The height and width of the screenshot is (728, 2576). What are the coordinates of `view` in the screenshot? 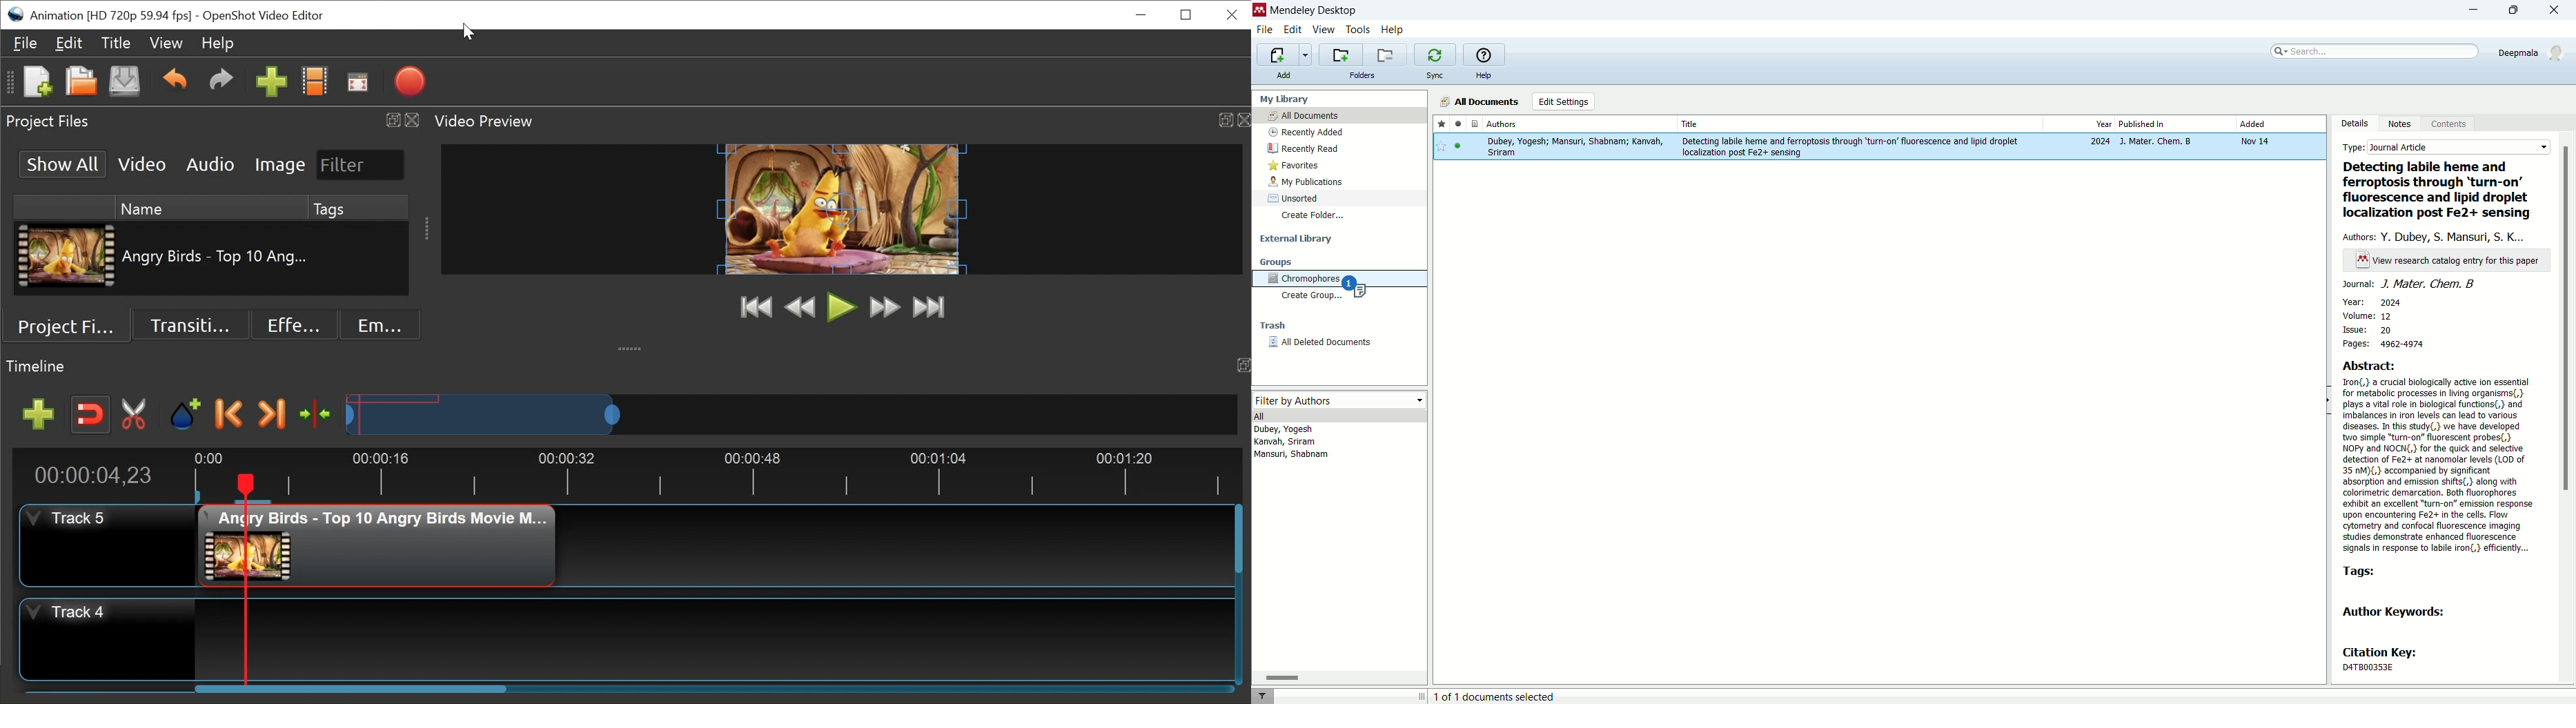 It's located at (1324, 30).